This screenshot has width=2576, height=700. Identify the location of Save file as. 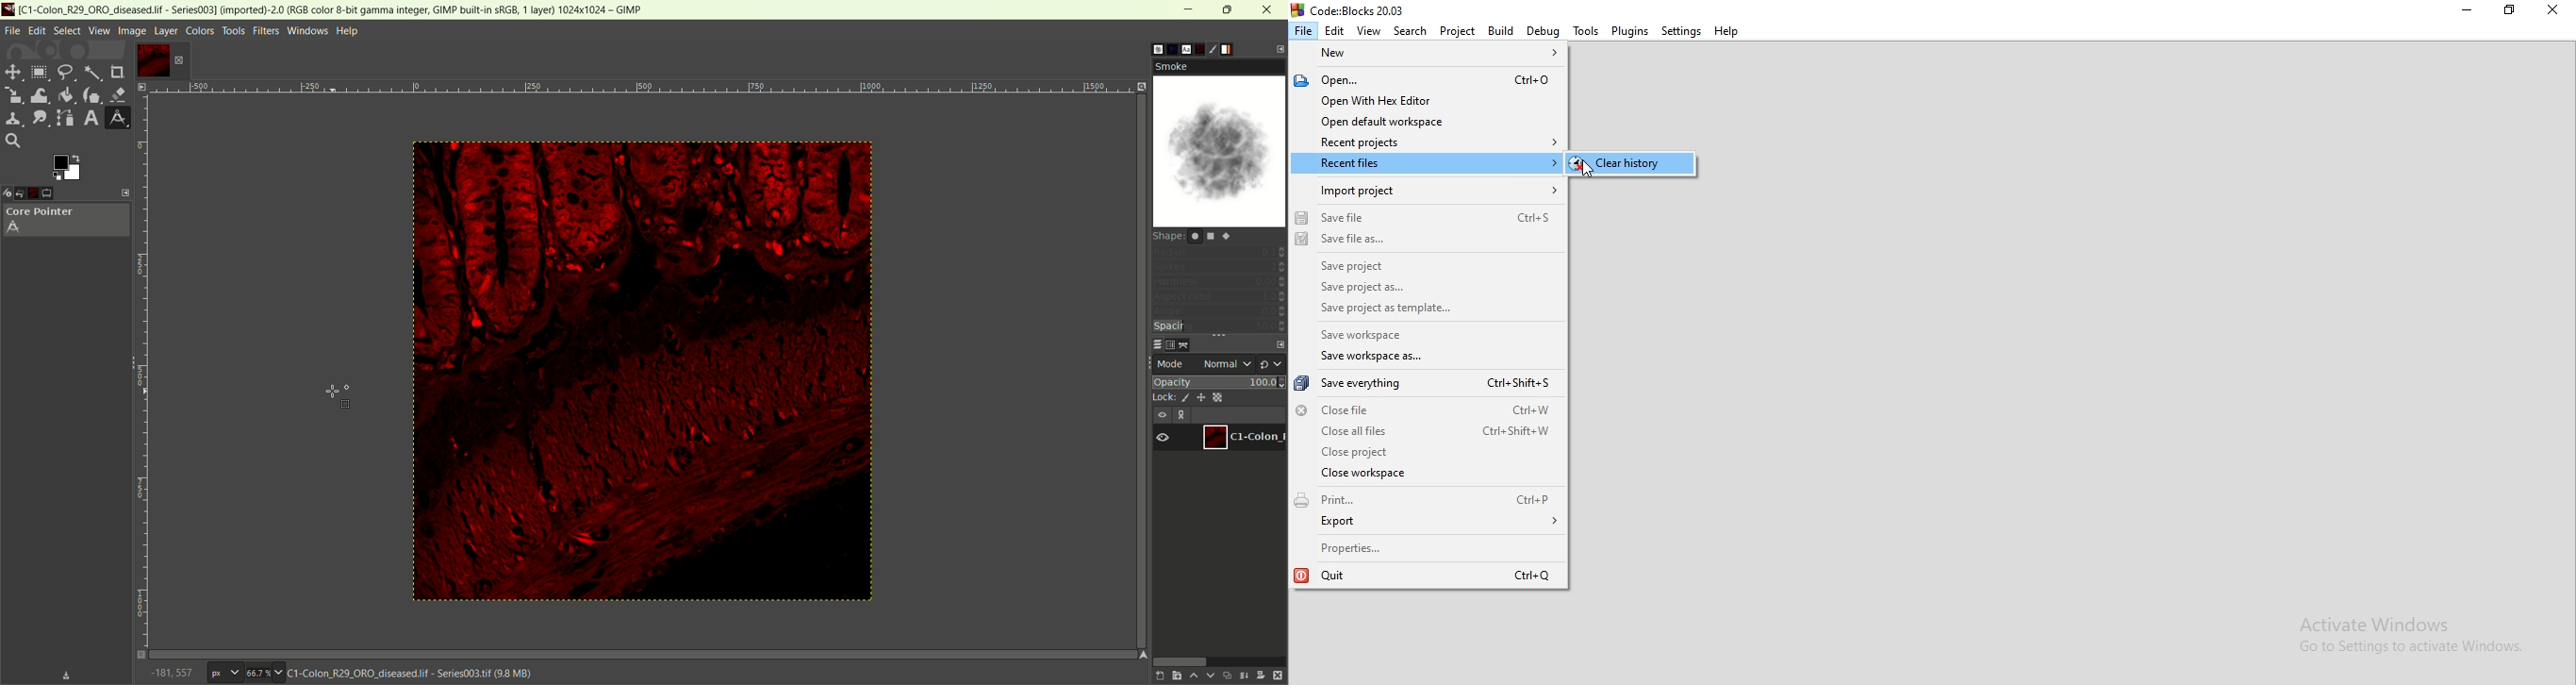
(1429, 246).